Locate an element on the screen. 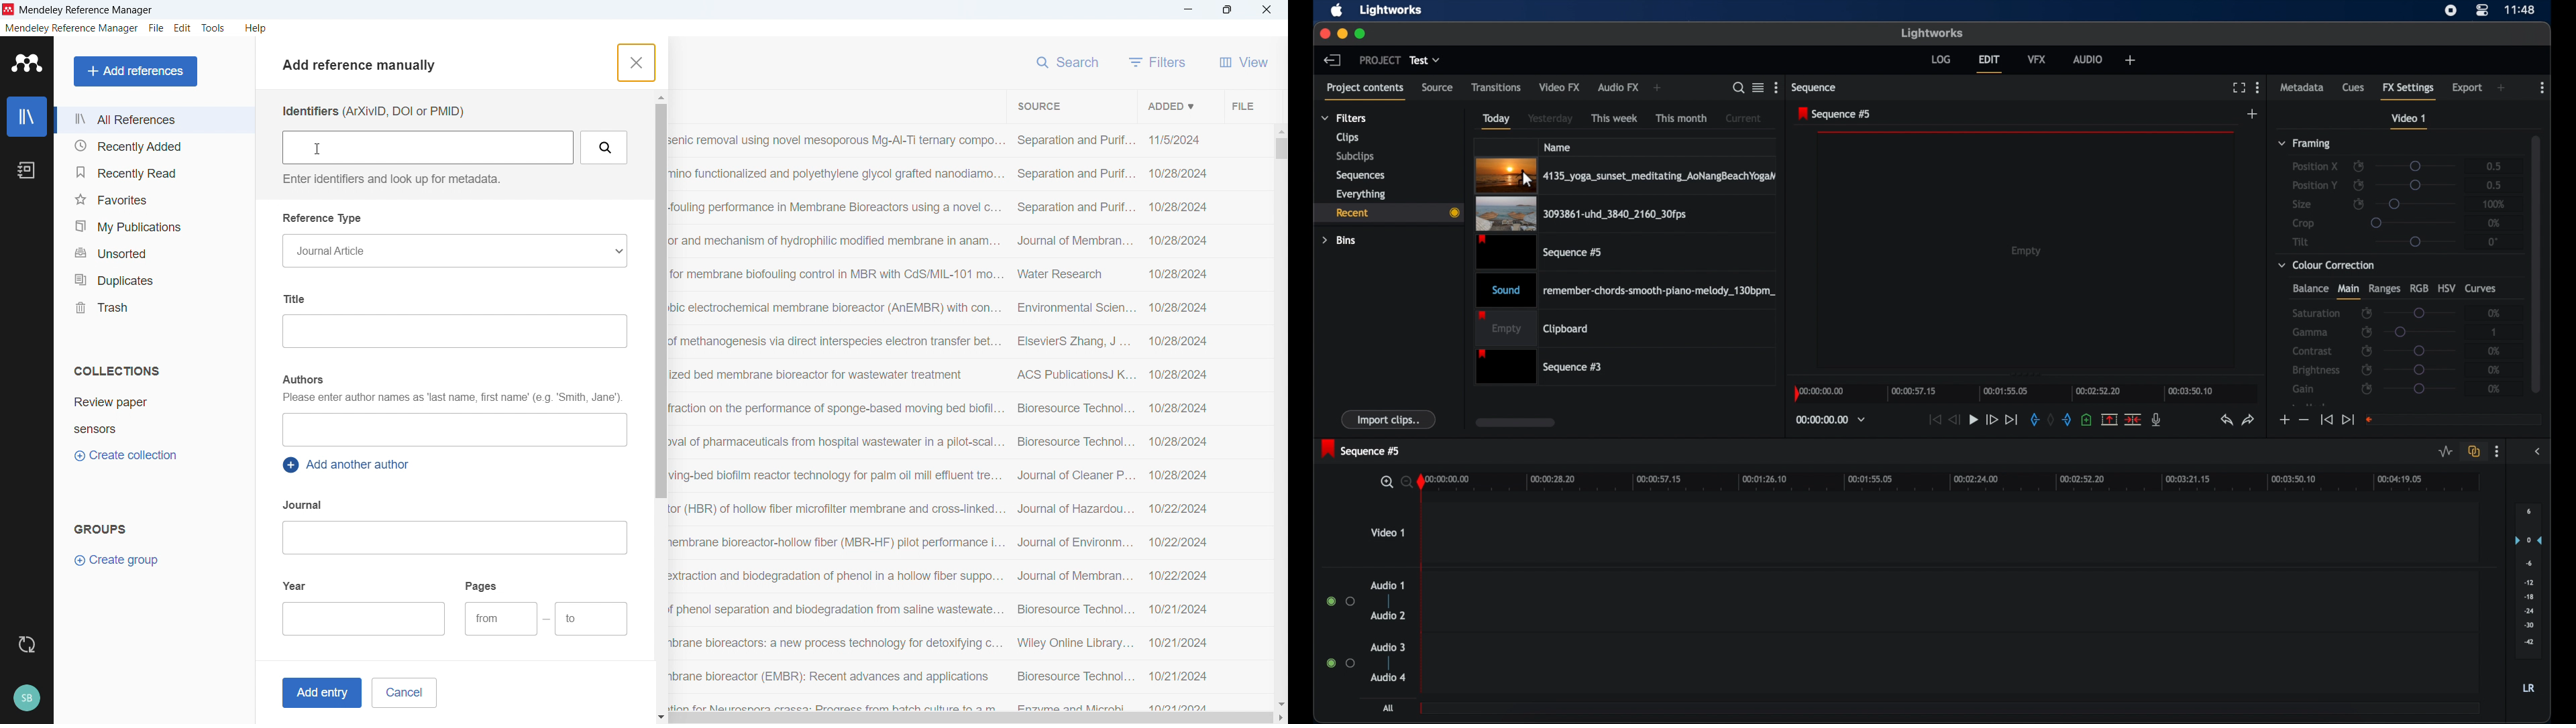 Image resolution: width=2576 pixels, height=728 pixels. ranges is located at coordinates (2384, 289).